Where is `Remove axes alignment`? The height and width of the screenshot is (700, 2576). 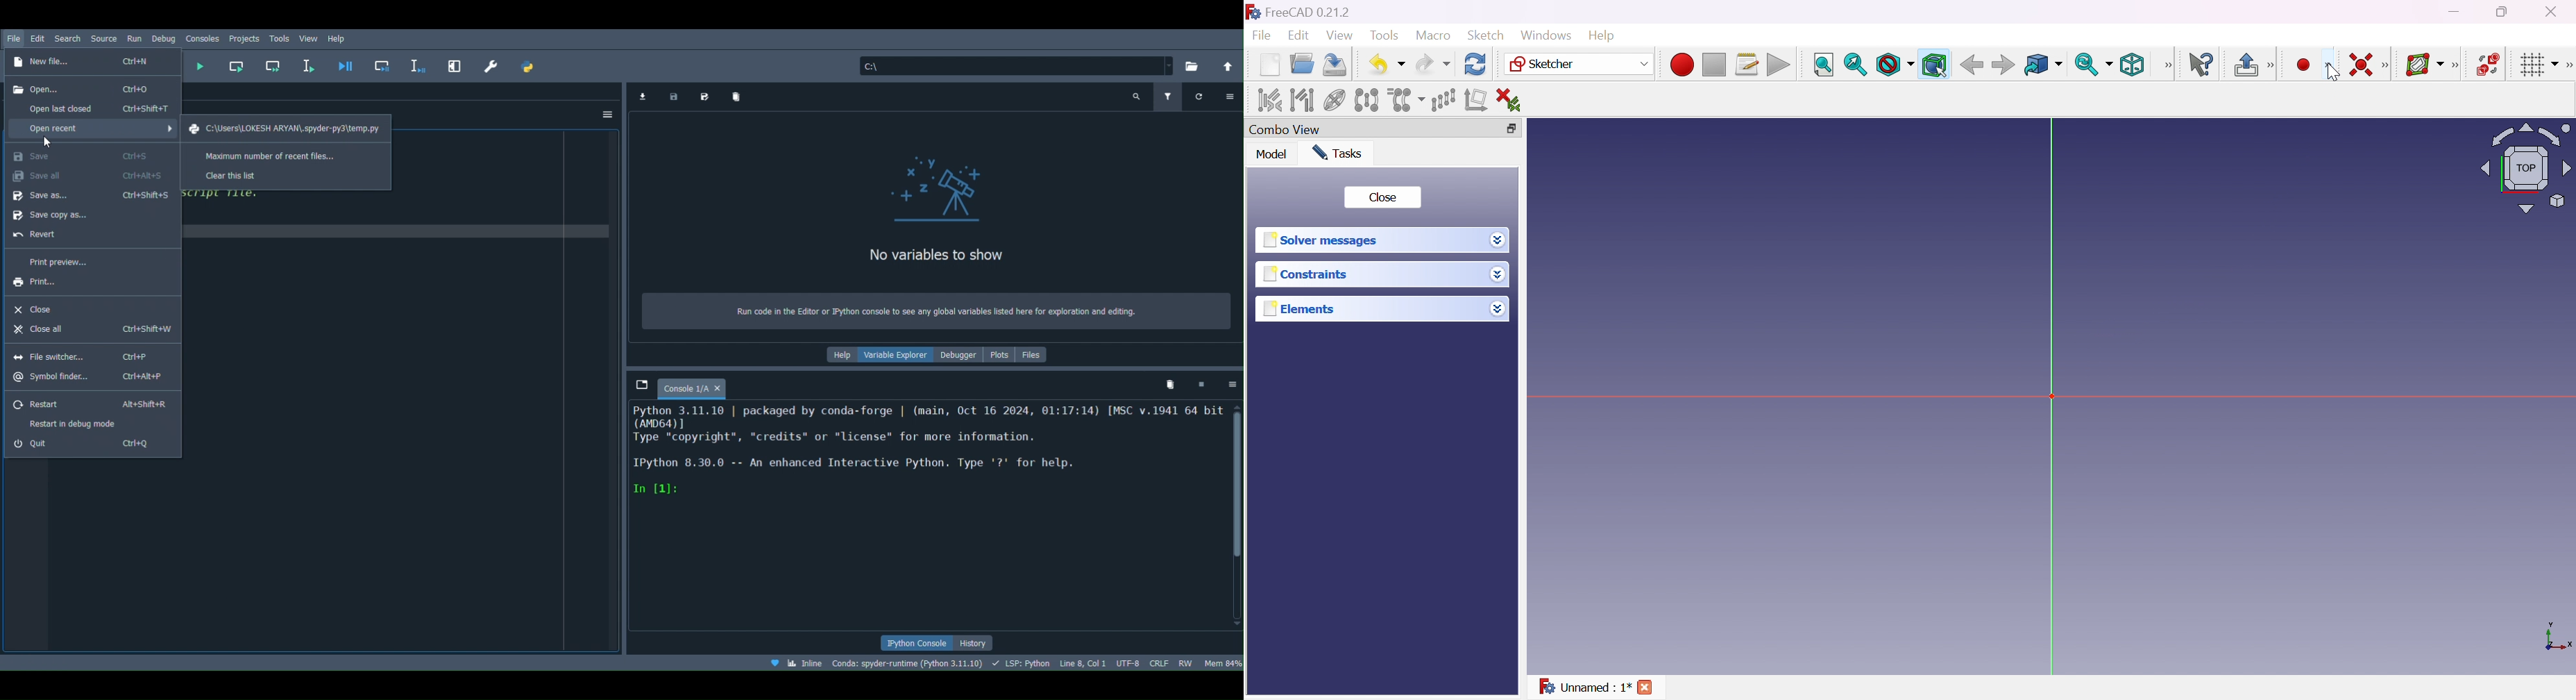
Remove axes alignment is located at coordinates (1477, 99).